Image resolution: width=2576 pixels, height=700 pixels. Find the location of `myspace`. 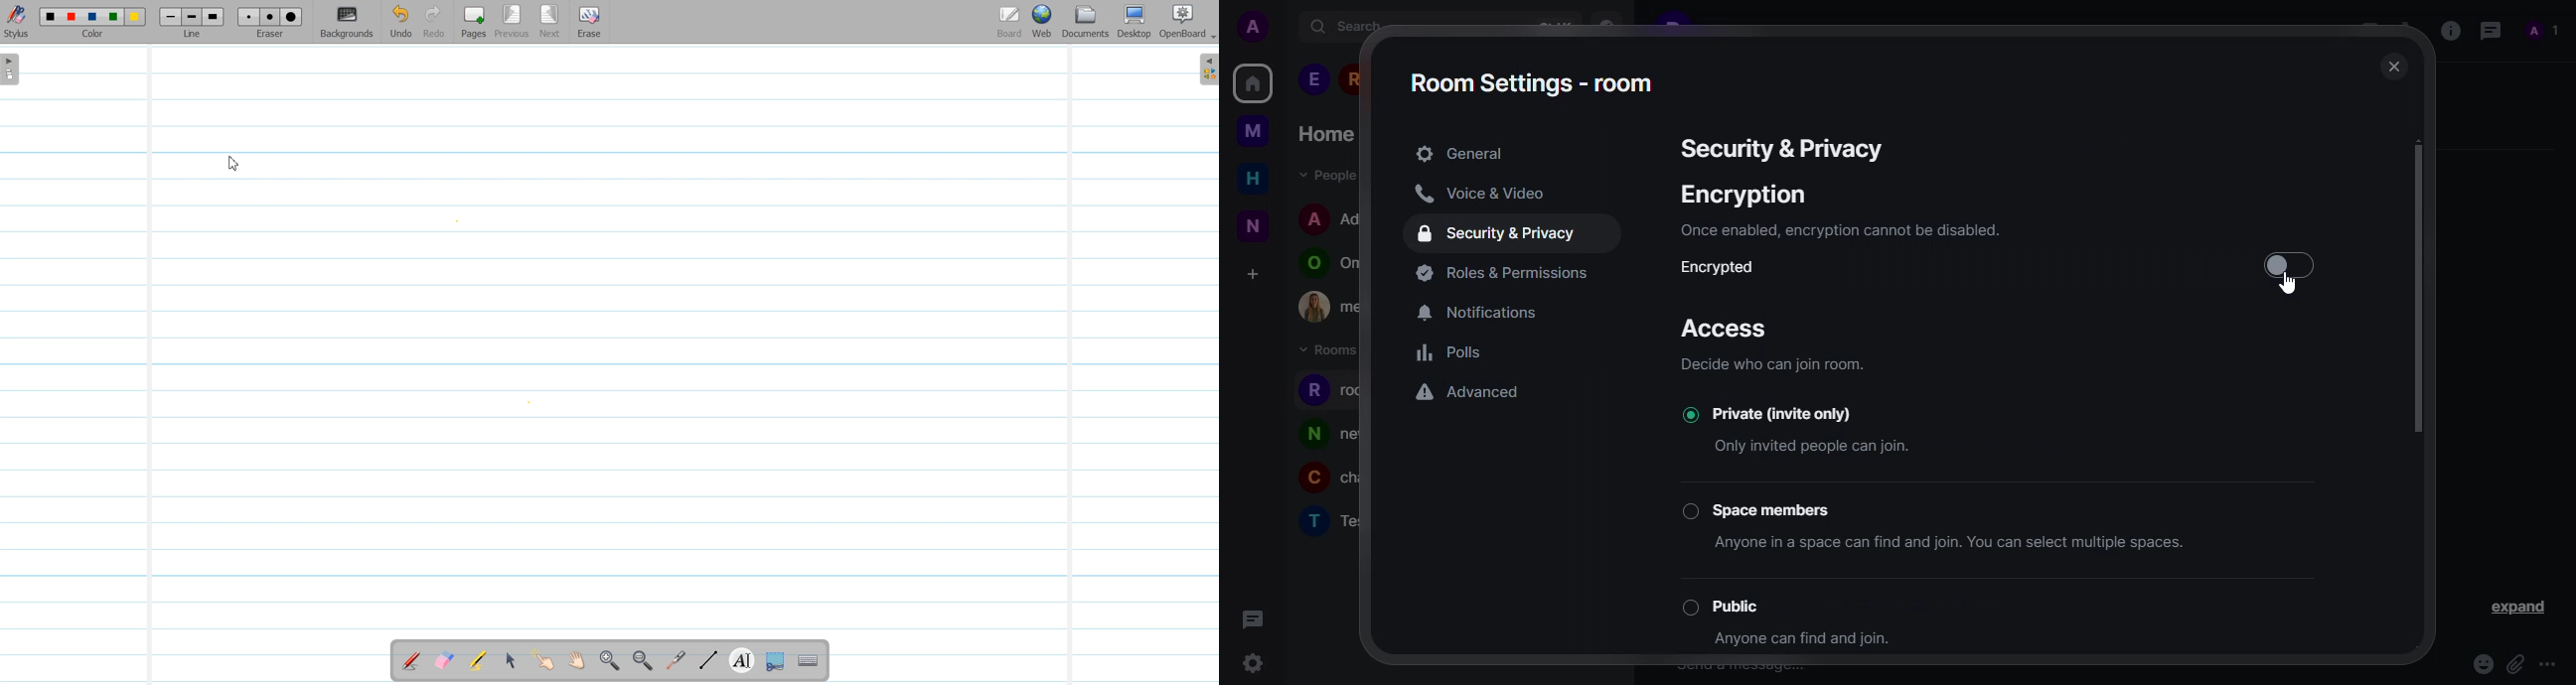

myspace is located at coordinates (1253, 130).